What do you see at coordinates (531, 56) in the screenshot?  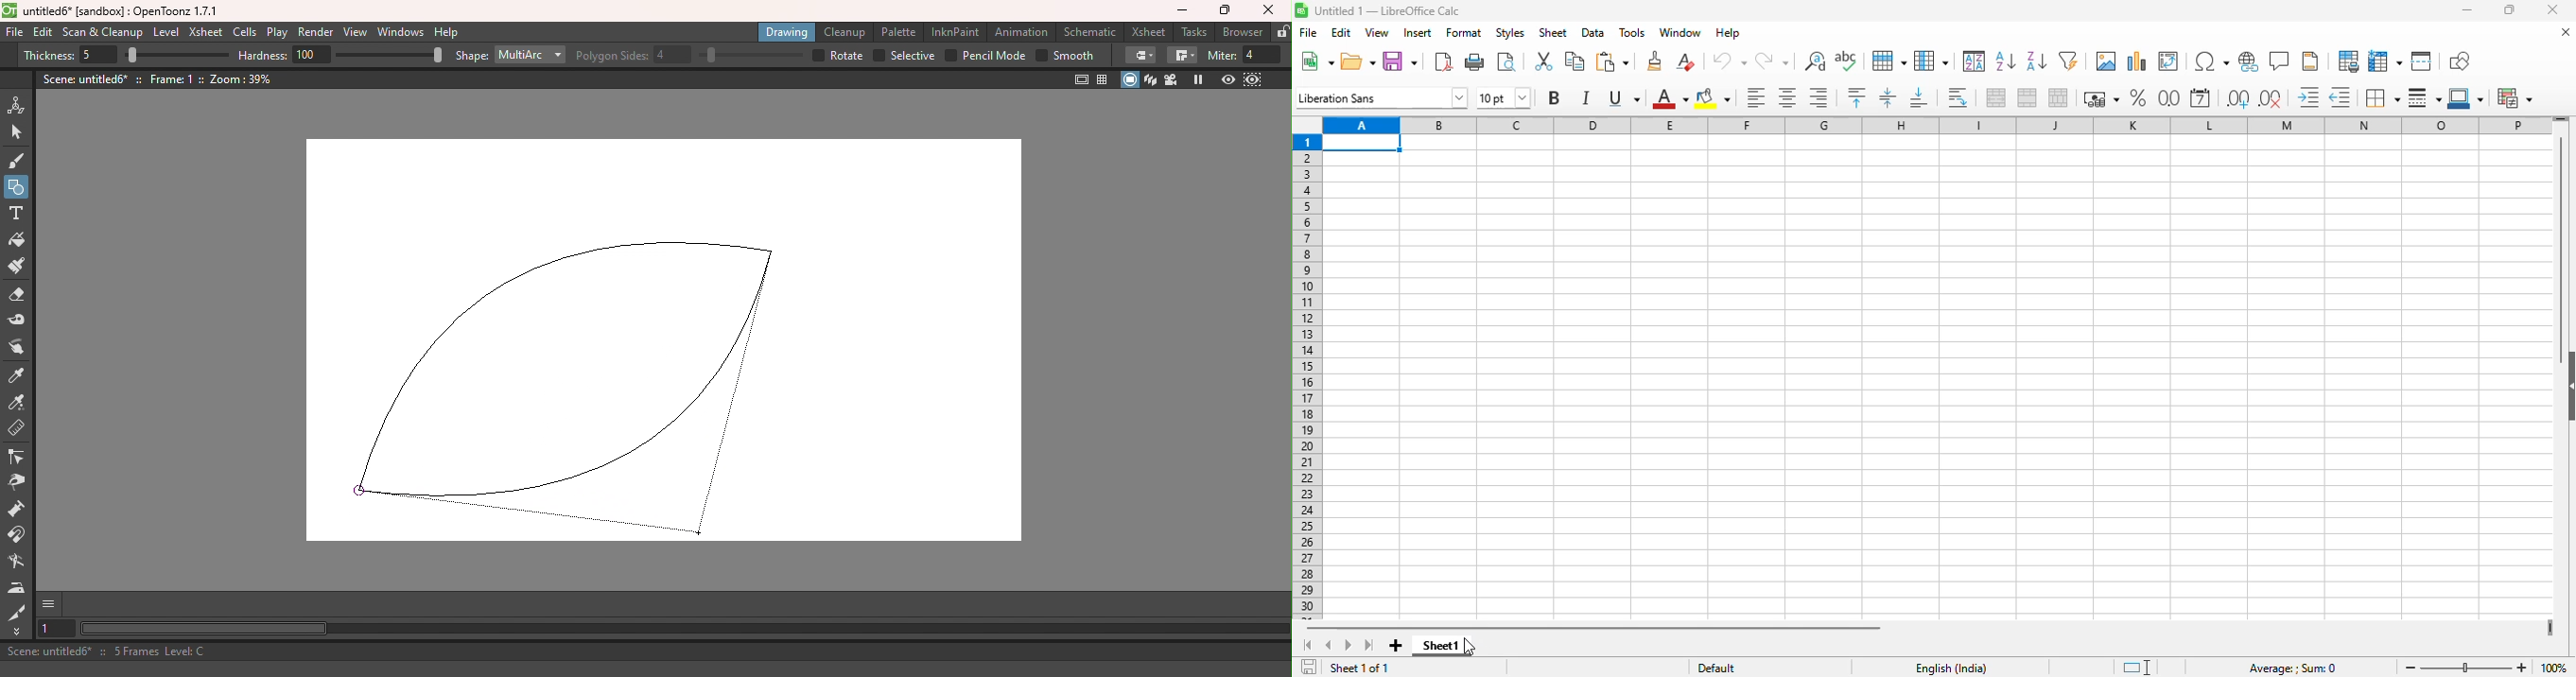 I see `Multiarc` at bounding box center [531, 56].